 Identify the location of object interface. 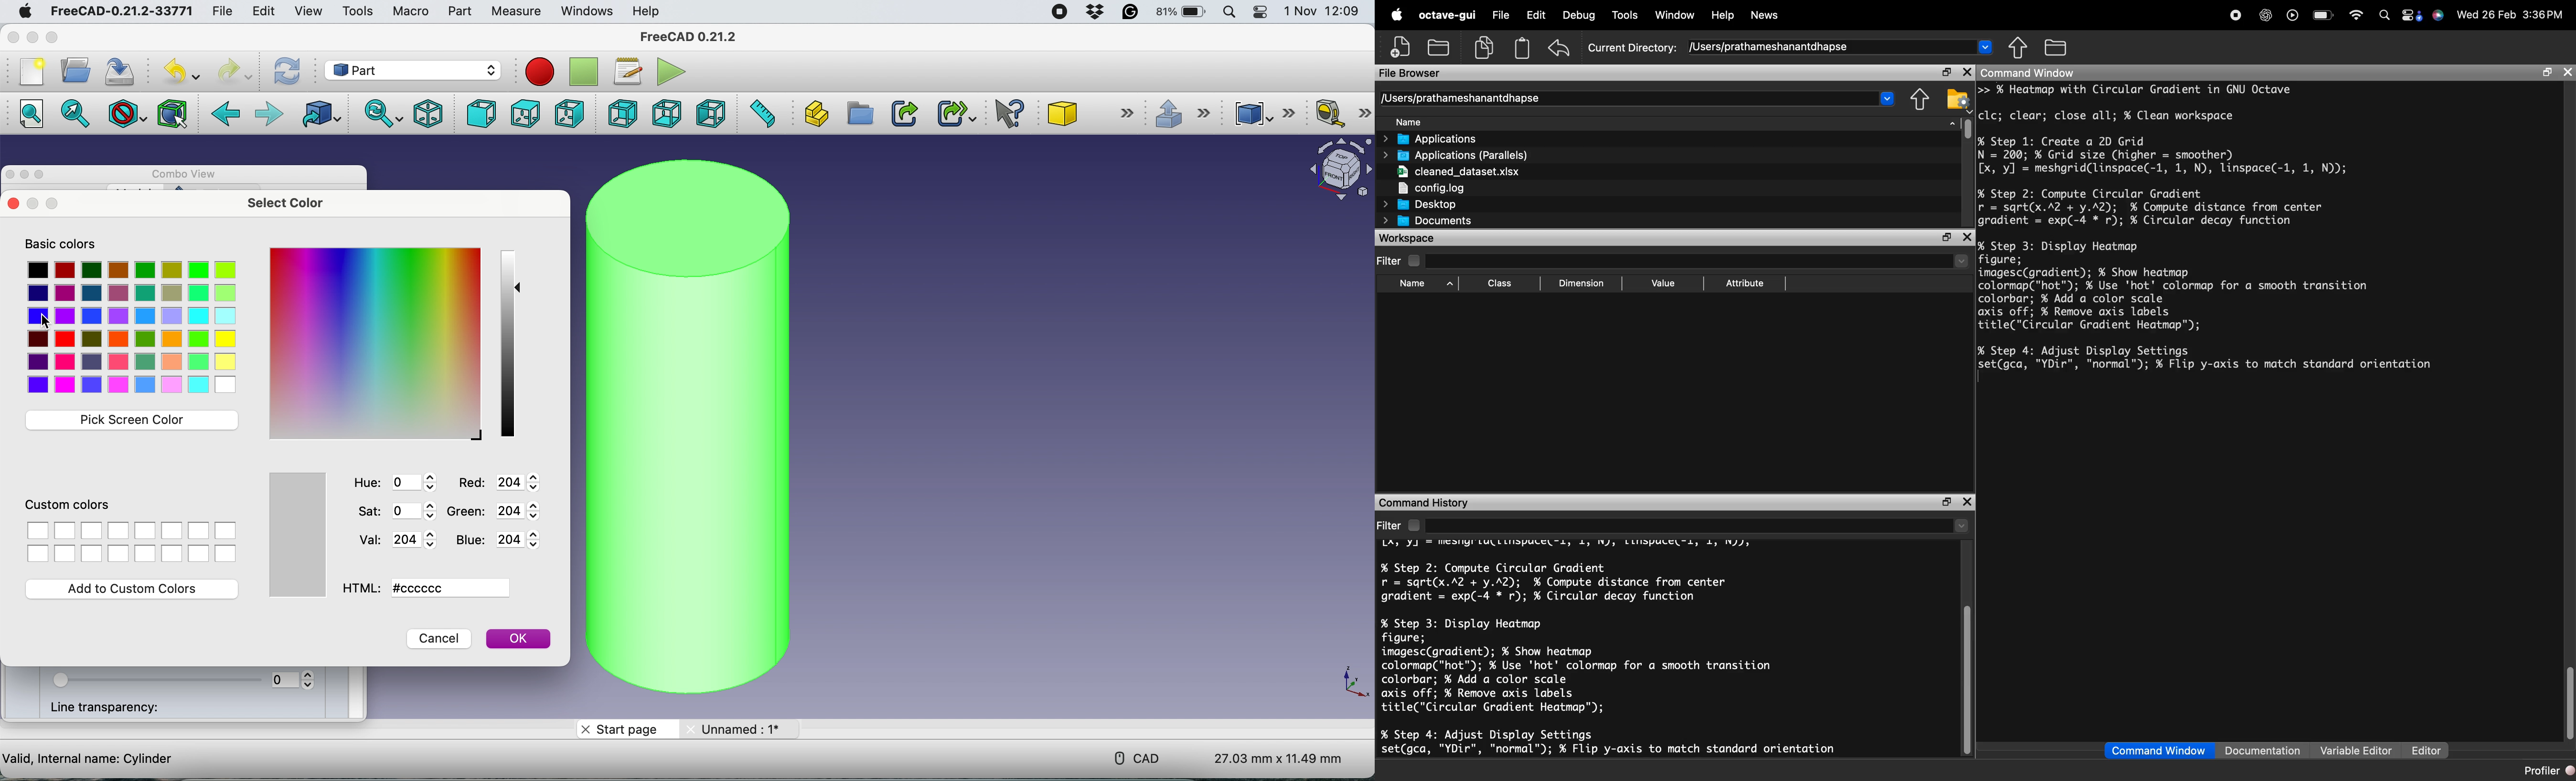
(1339, 169).